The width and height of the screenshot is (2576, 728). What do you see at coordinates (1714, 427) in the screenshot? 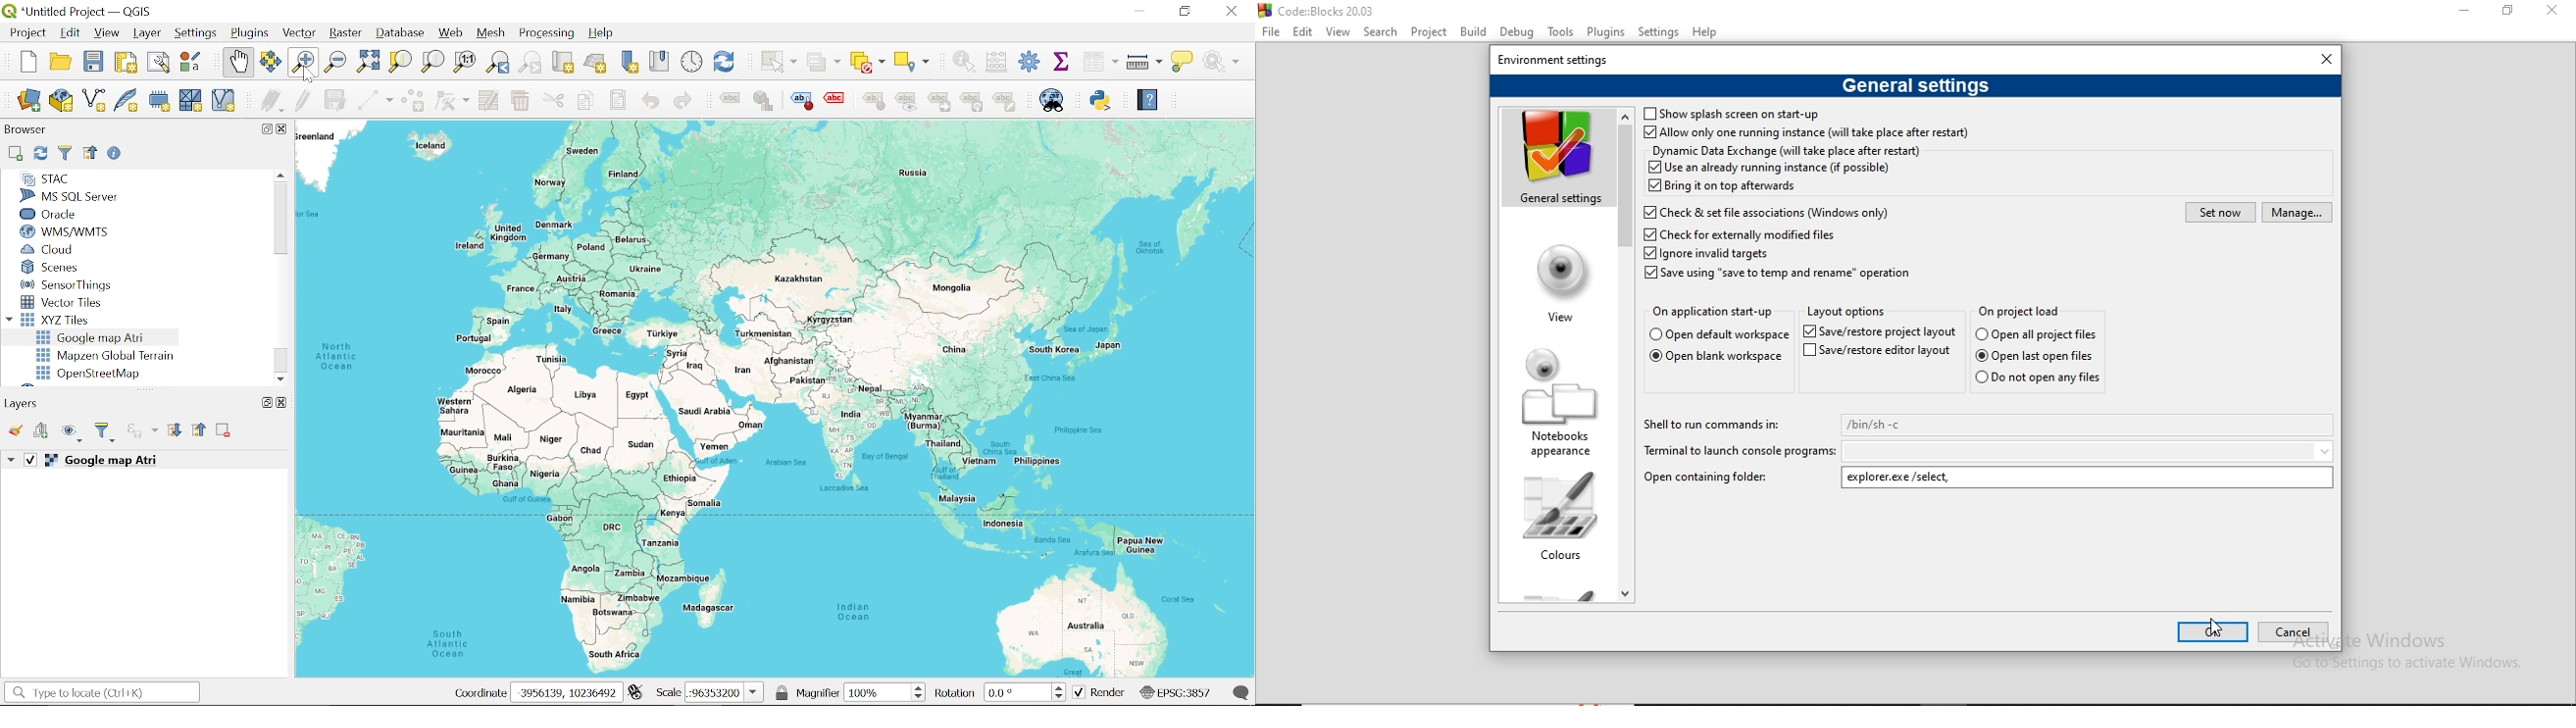
I see `Shell to run commands in` at bounding box center [1714, 427].